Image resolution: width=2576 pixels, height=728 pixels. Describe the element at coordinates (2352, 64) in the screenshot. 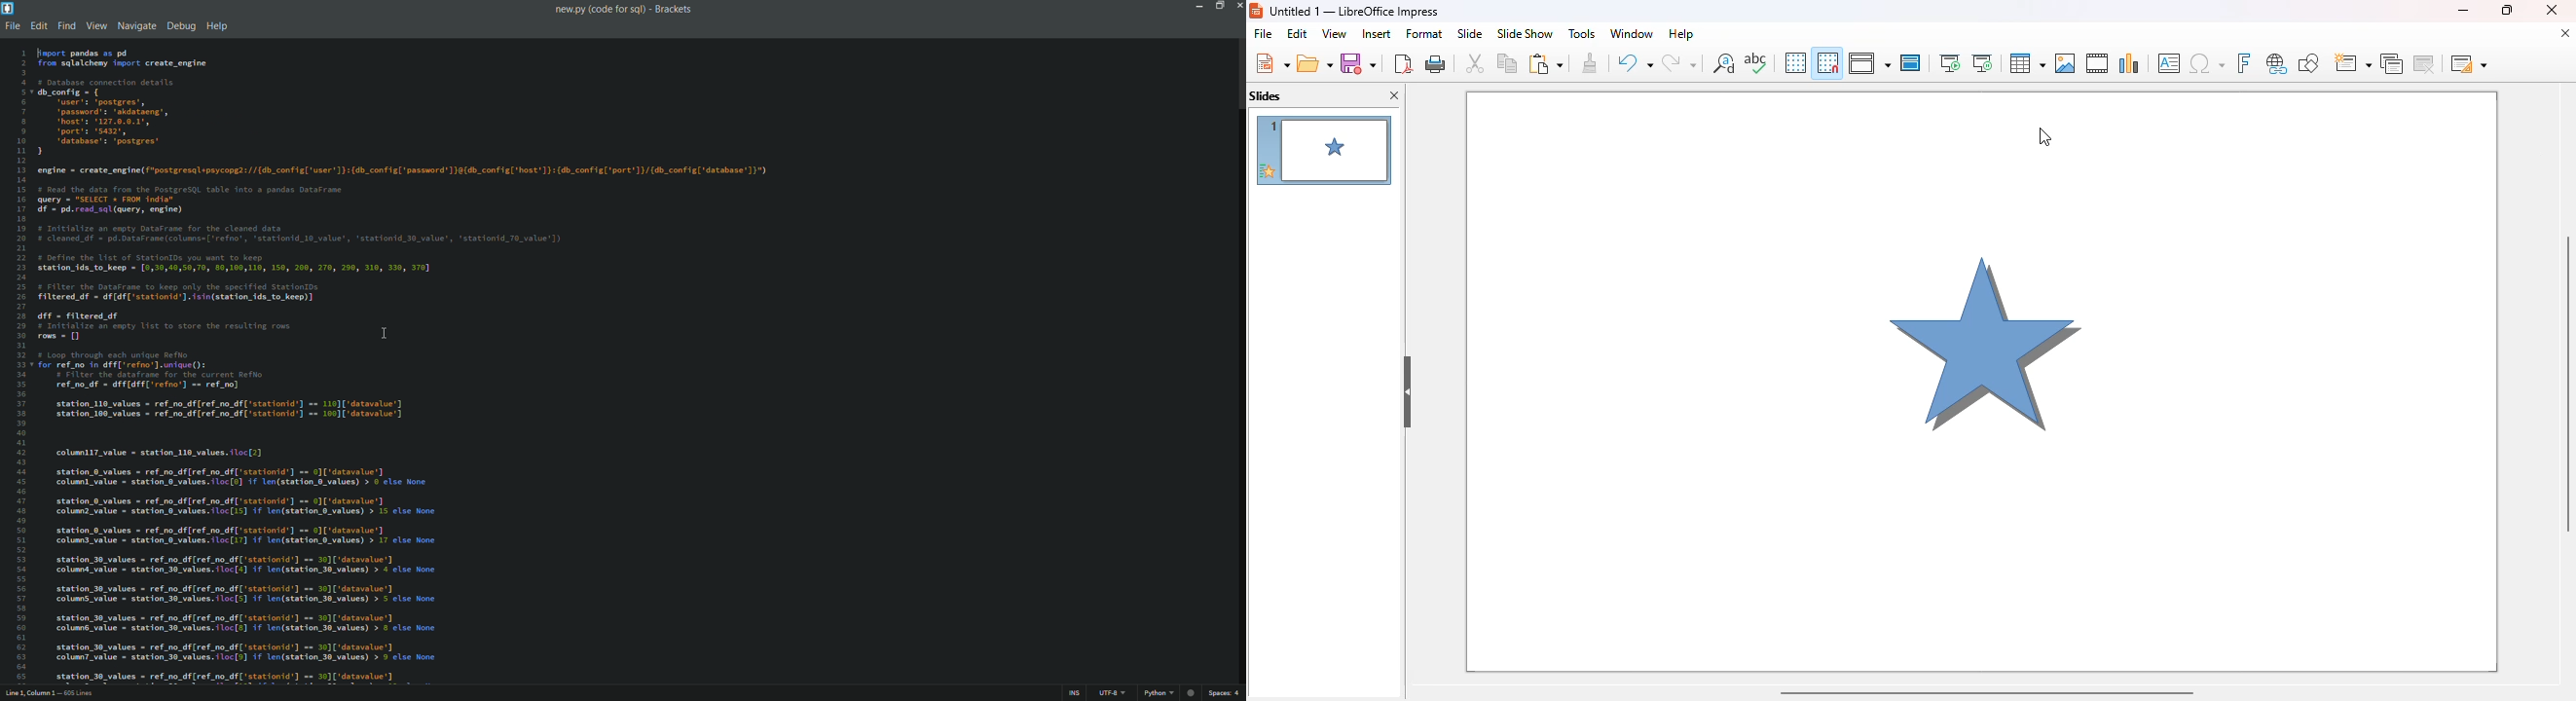

I see `new slide` at that location.